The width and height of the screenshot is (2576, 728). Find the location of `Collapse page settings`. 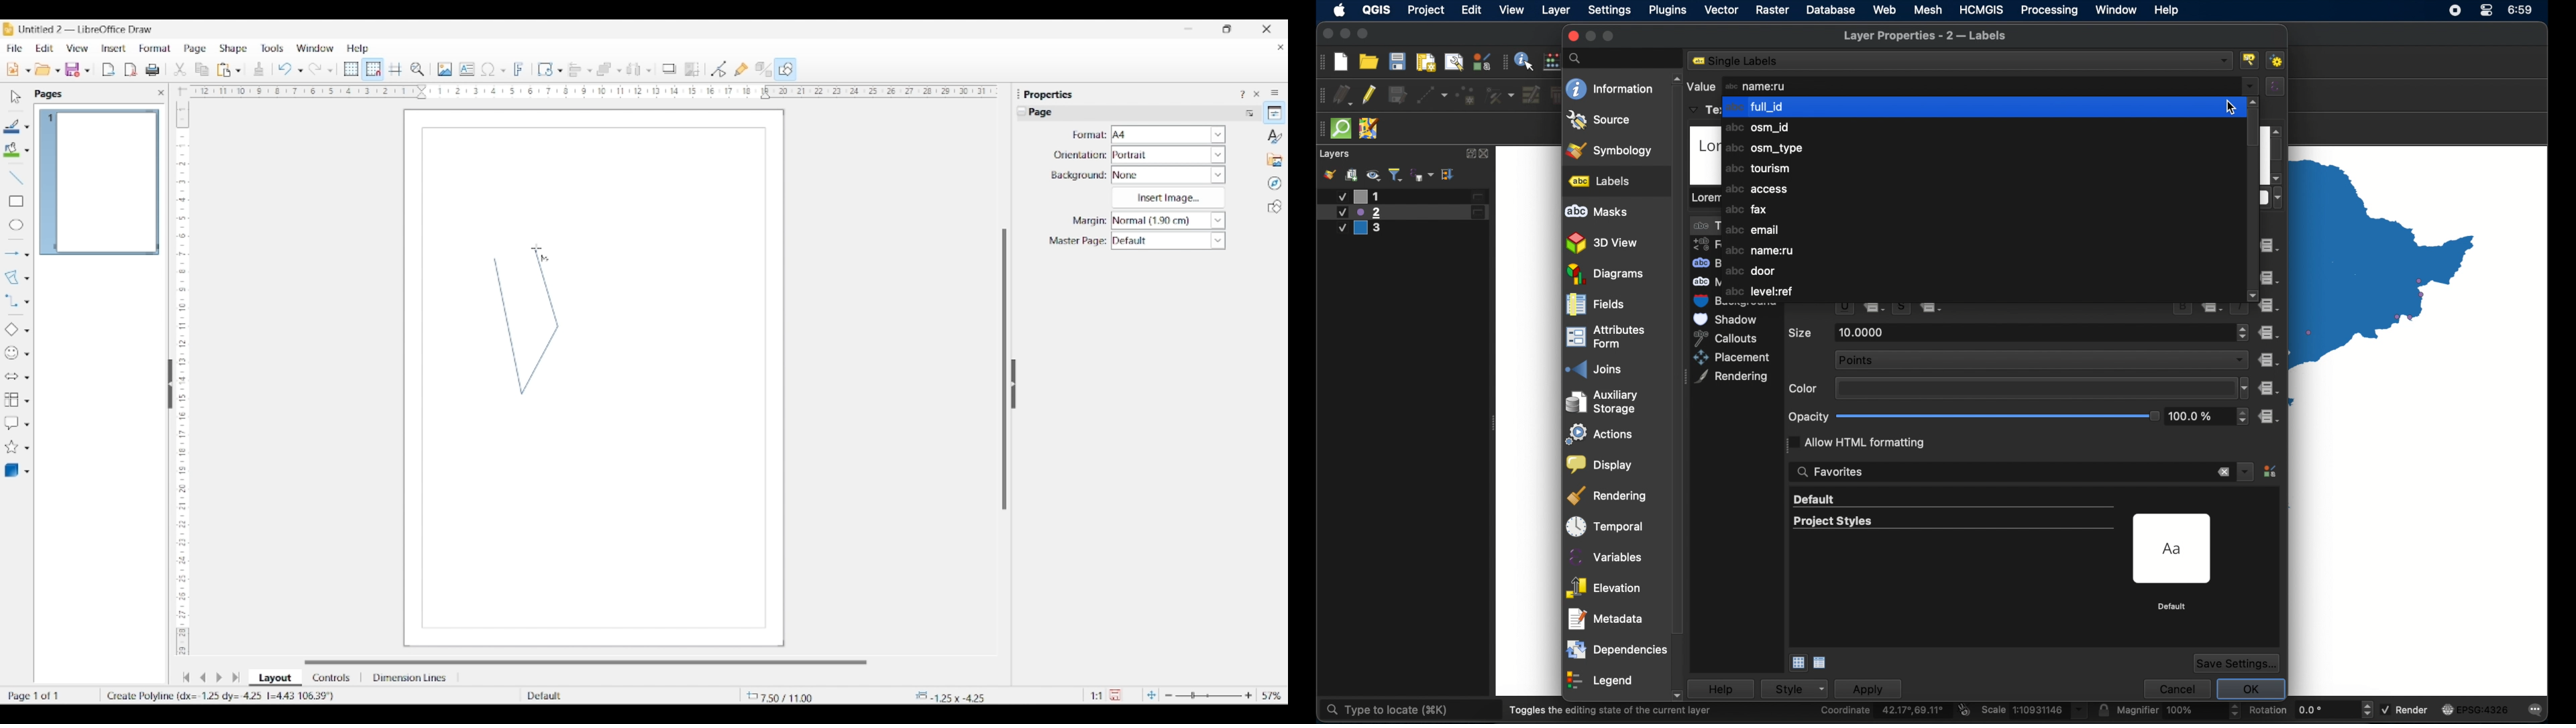

Collapse page settings is located at coordinates (1022, 111).